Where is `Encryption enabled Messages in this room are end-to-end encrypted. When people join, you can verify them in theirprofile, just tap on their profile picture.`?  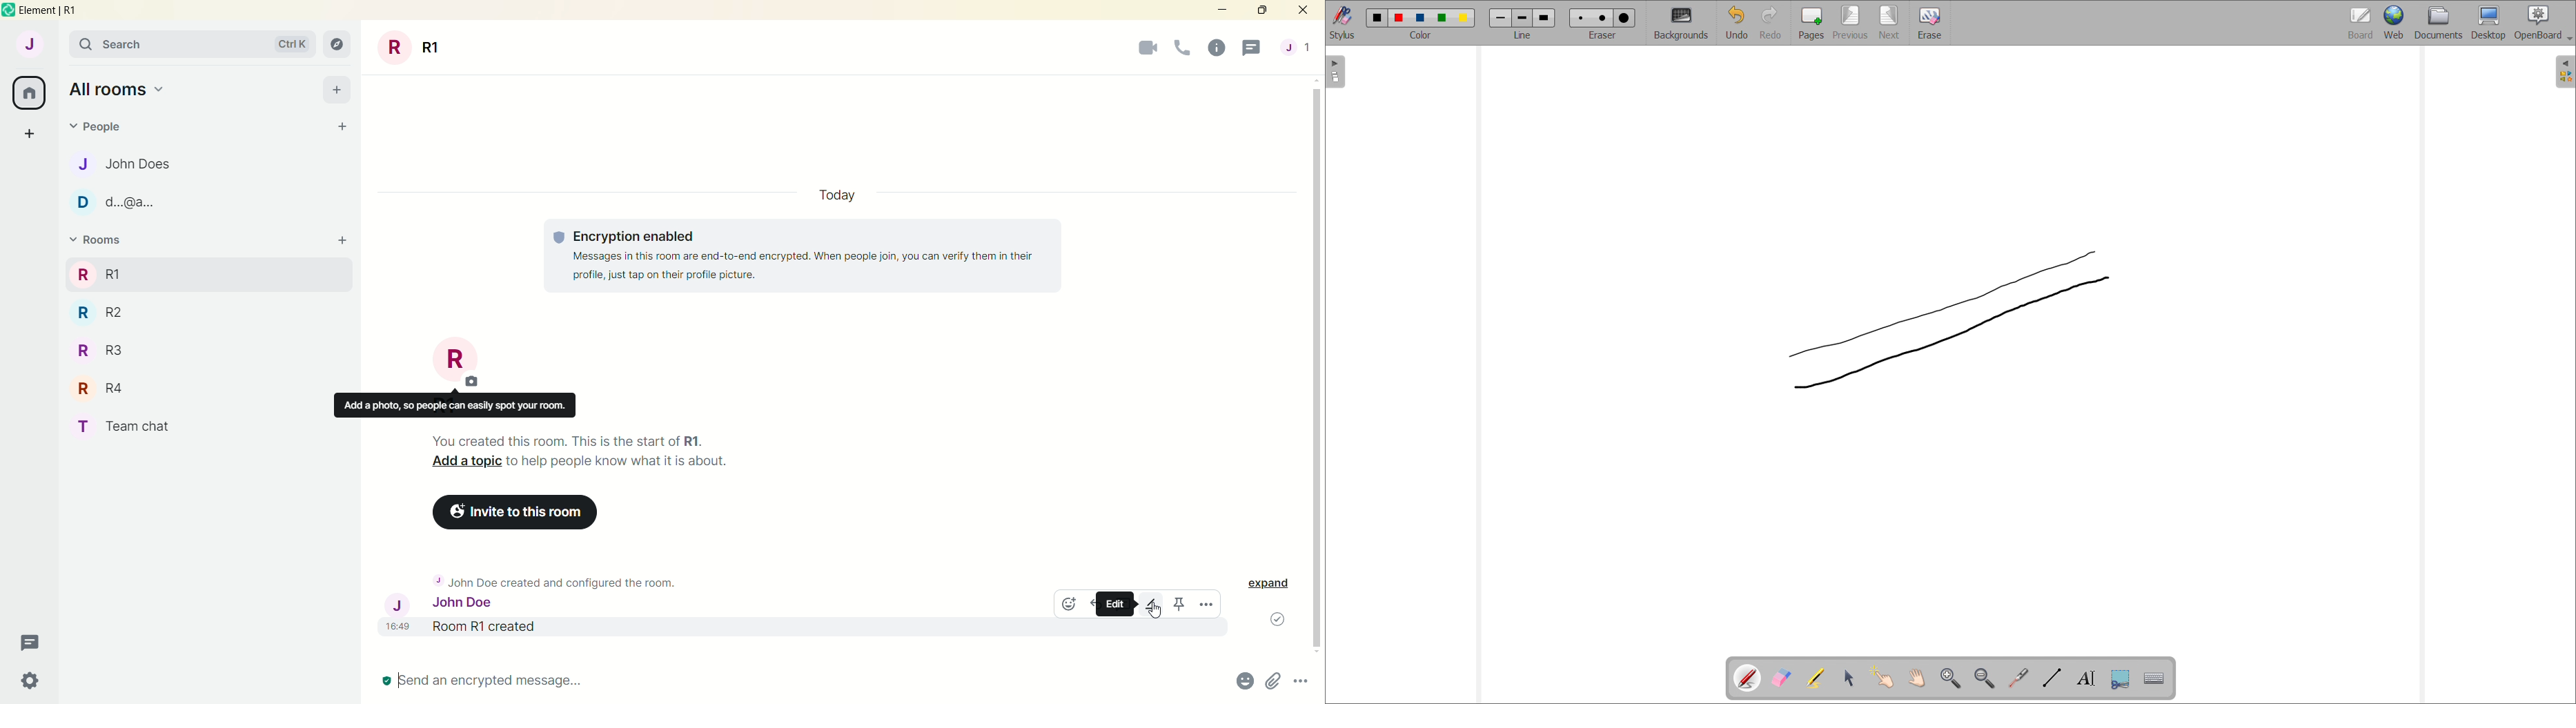
Encryption enabled Messages in this room are end-to-end encrypted. When people join, you can verify them in theirprofile, just tap on their profile picture. is located at coordinates (806, 255).